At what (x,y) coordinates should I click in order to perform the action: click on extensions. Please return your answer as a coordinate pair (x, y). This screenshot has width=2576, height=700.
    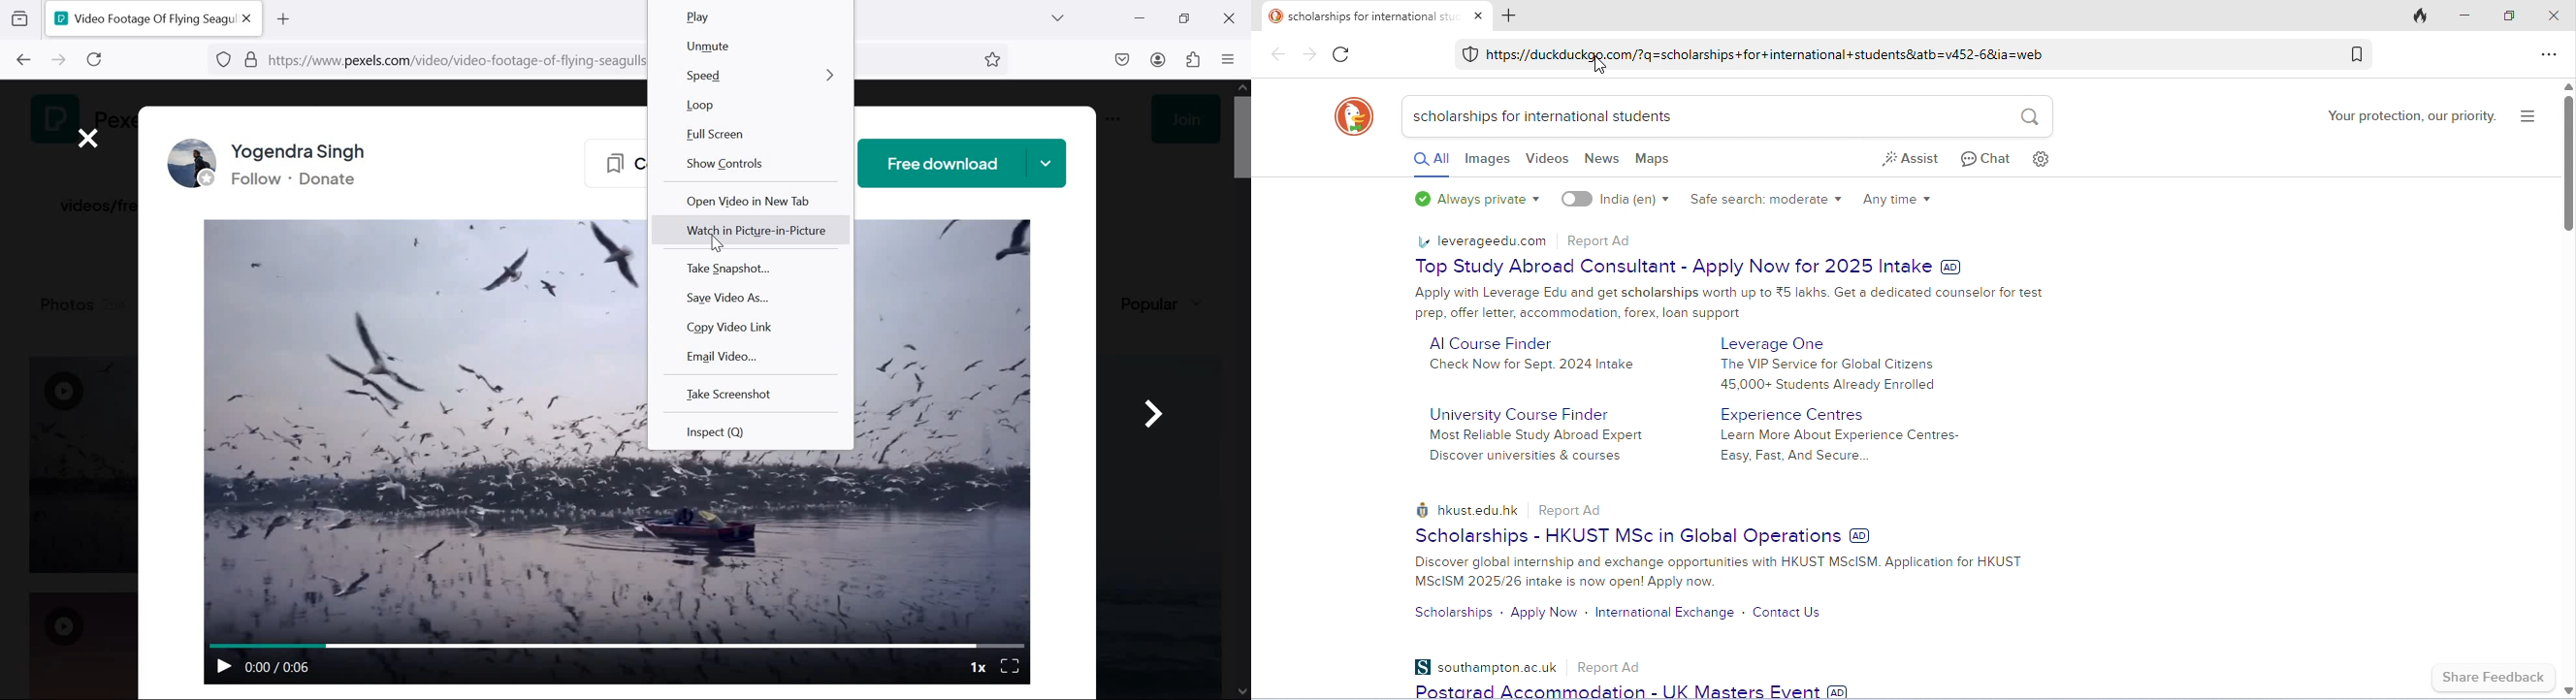
    Looking at the image, I should click on (1196, 61).